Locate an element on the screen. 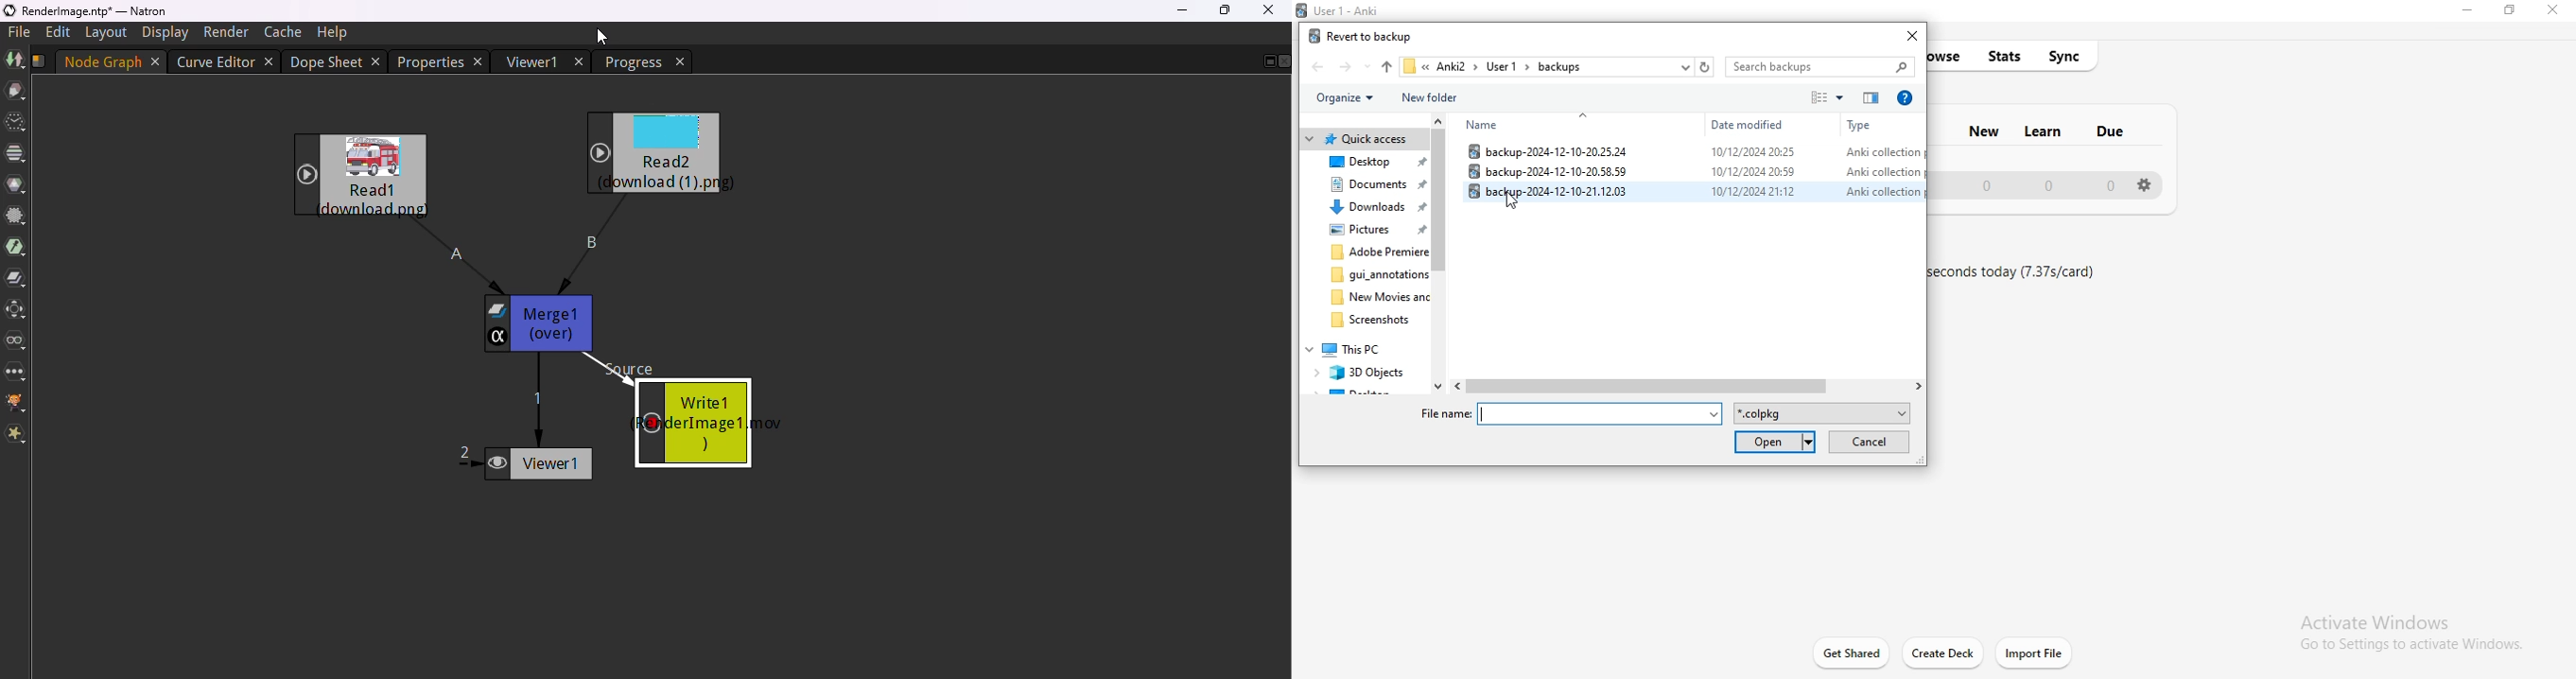  sort is located at coordinates (1827, 99).